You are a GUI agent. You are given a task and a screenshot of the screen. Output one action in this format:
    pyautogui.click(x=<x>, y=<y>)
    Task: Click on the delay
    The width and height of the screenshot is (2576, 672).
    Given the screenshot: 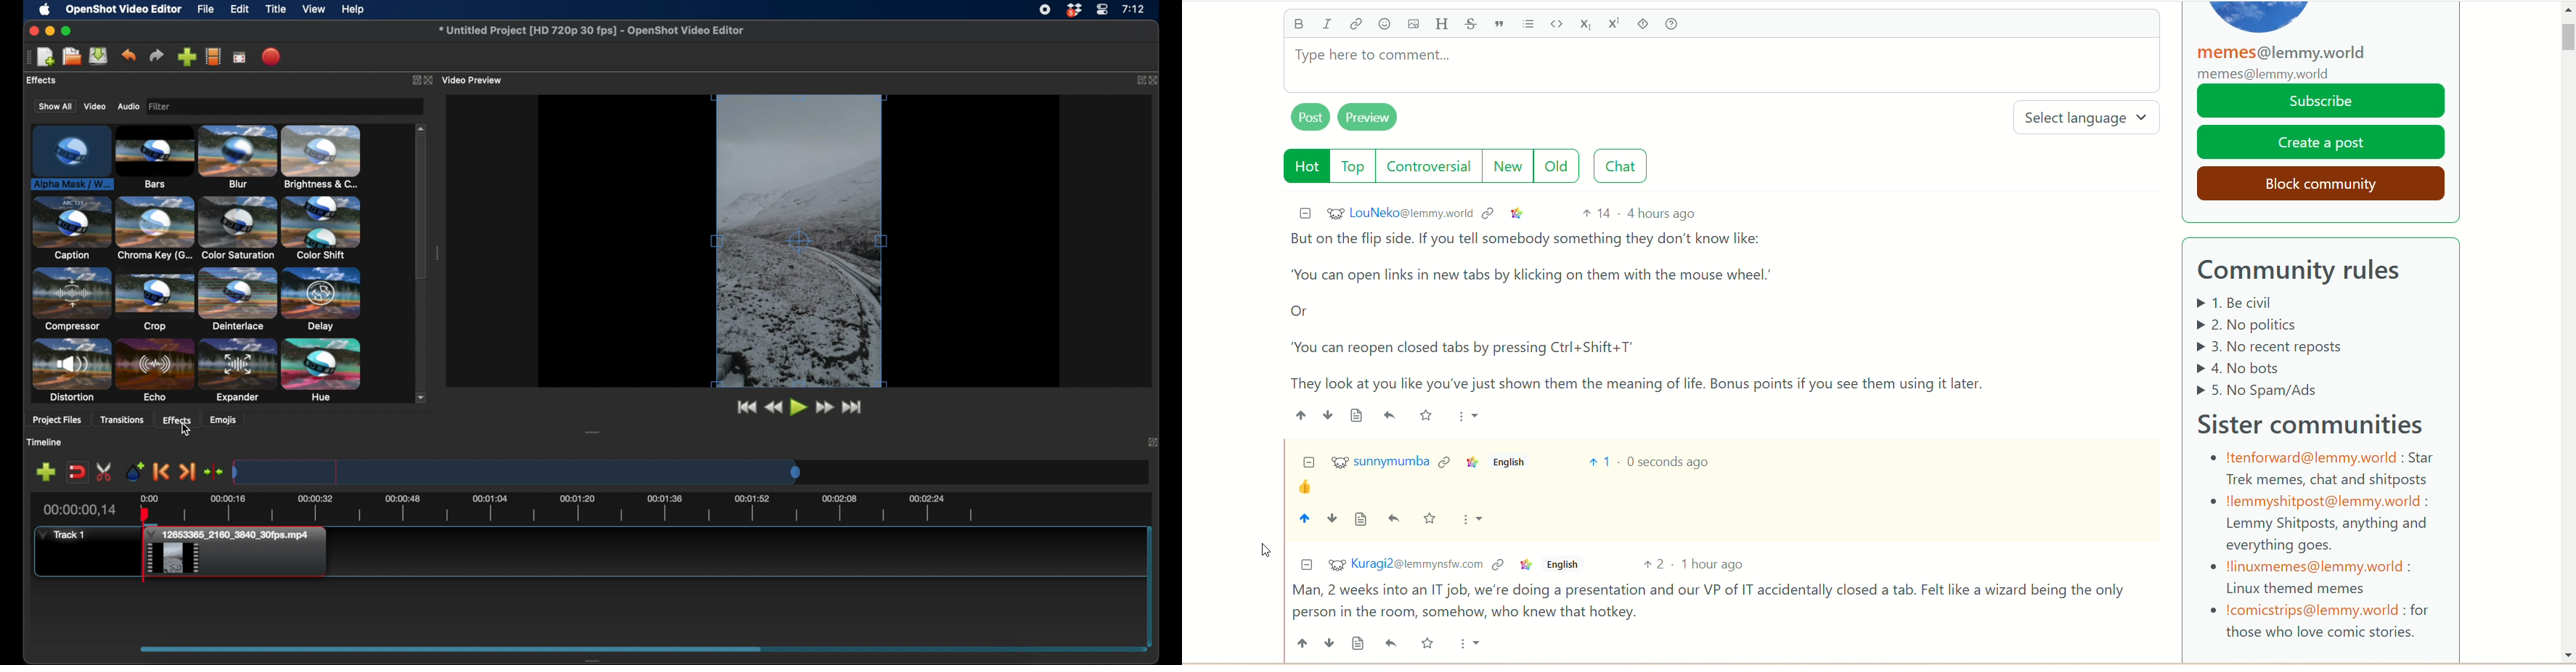 What is the action you would take?
    pyautogui.click(x=321, y=299)
    